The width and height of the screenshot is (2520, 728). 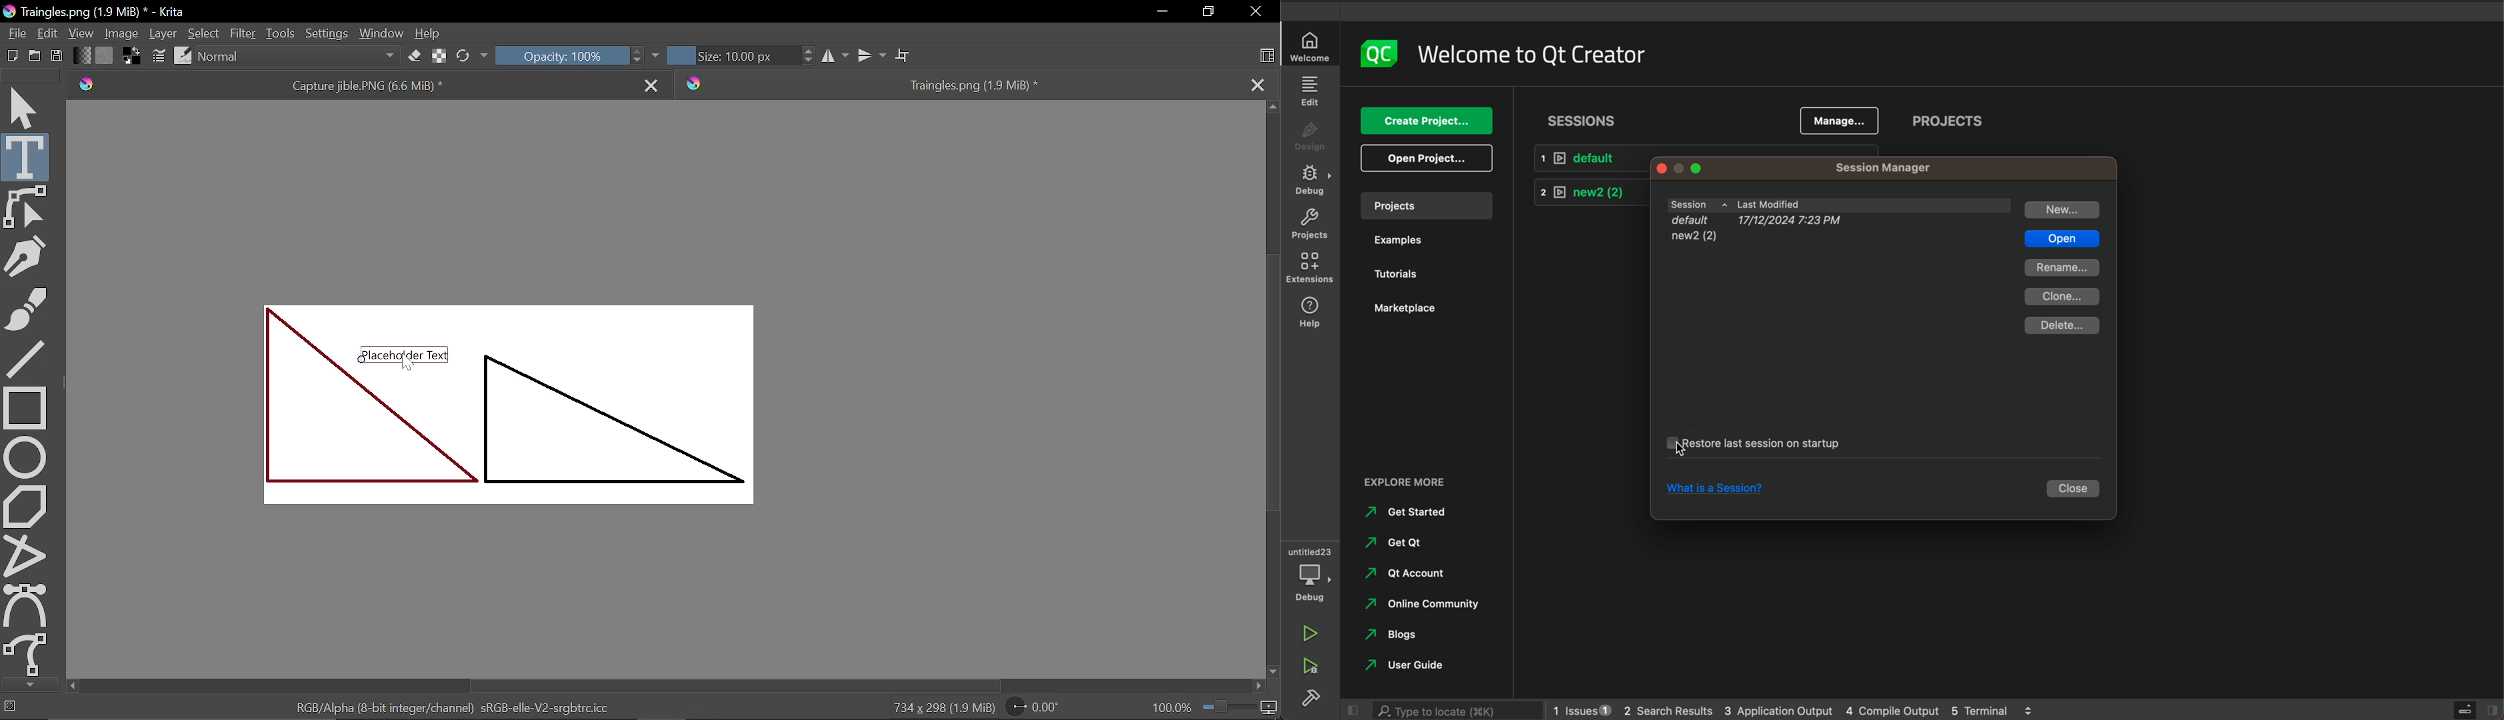 I want to click on Rotate, so click(x=1038, y=708).